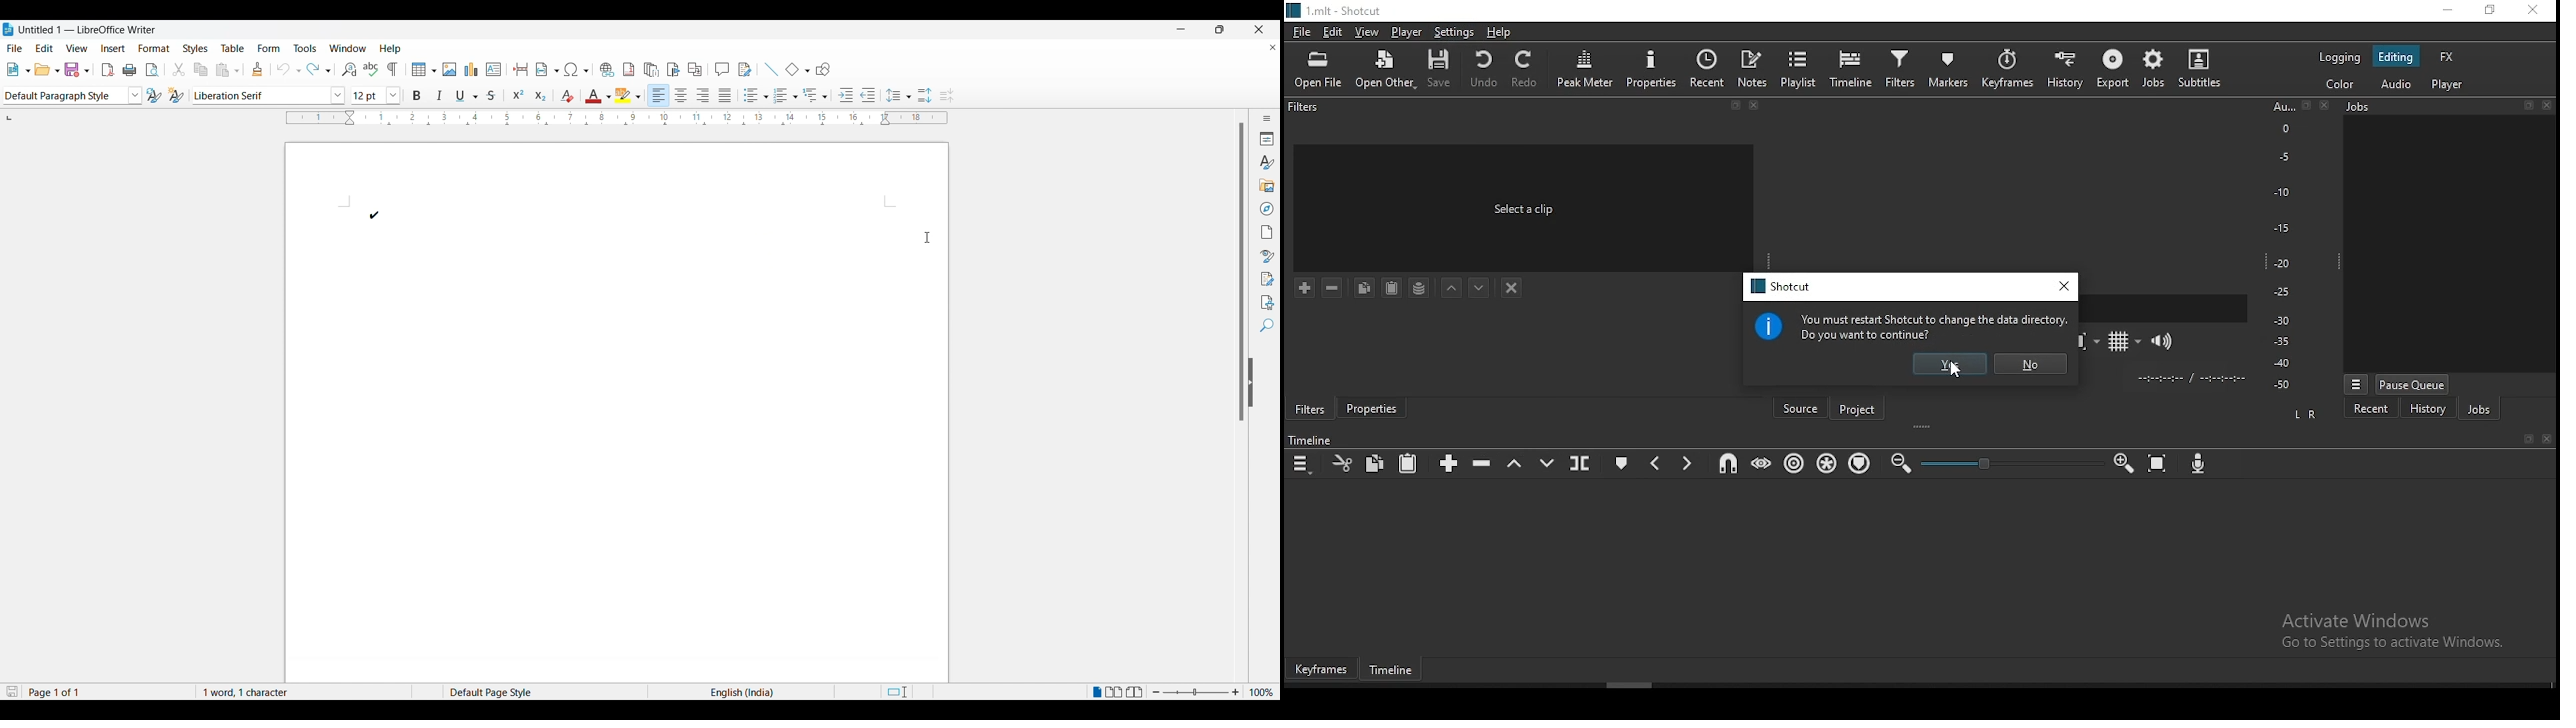 The height and width of the screenshot is (728, 2576). What do you see at coordinates (1735, 107) in the screenshot?
I see `bookmark` at bounding box center [1735, 107].